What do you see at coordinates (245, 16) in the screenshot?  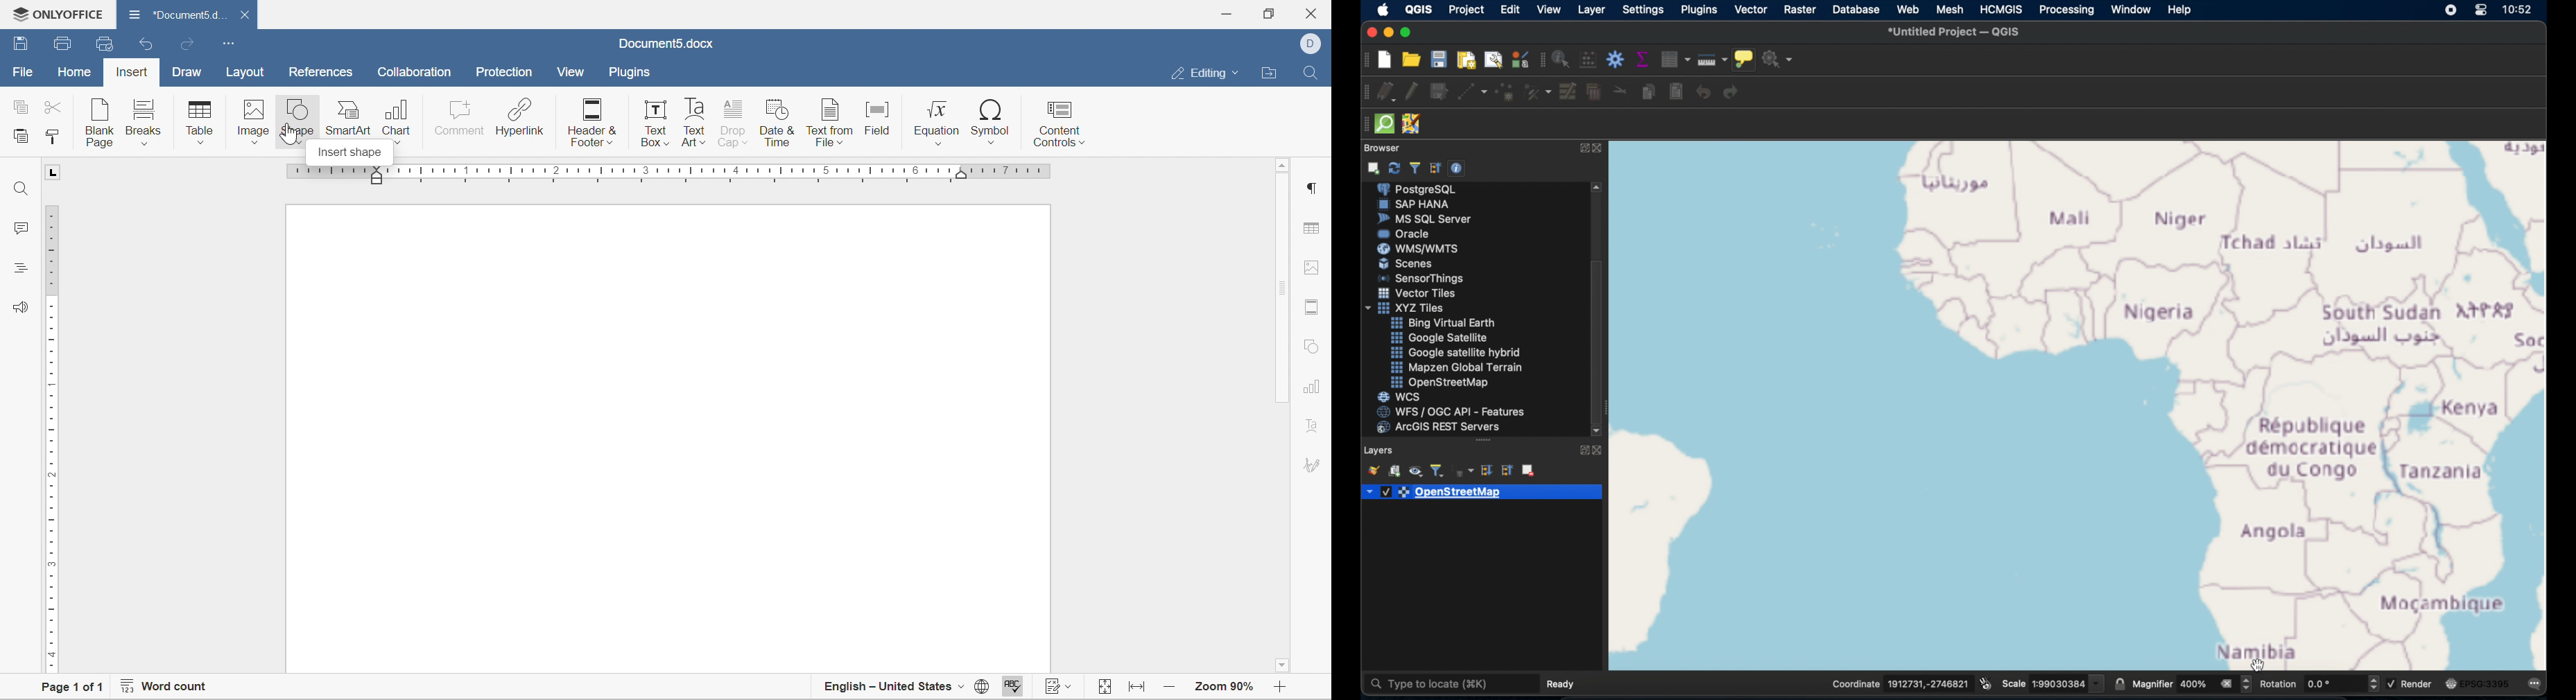 I see `close` at bounding box center [245, 16].